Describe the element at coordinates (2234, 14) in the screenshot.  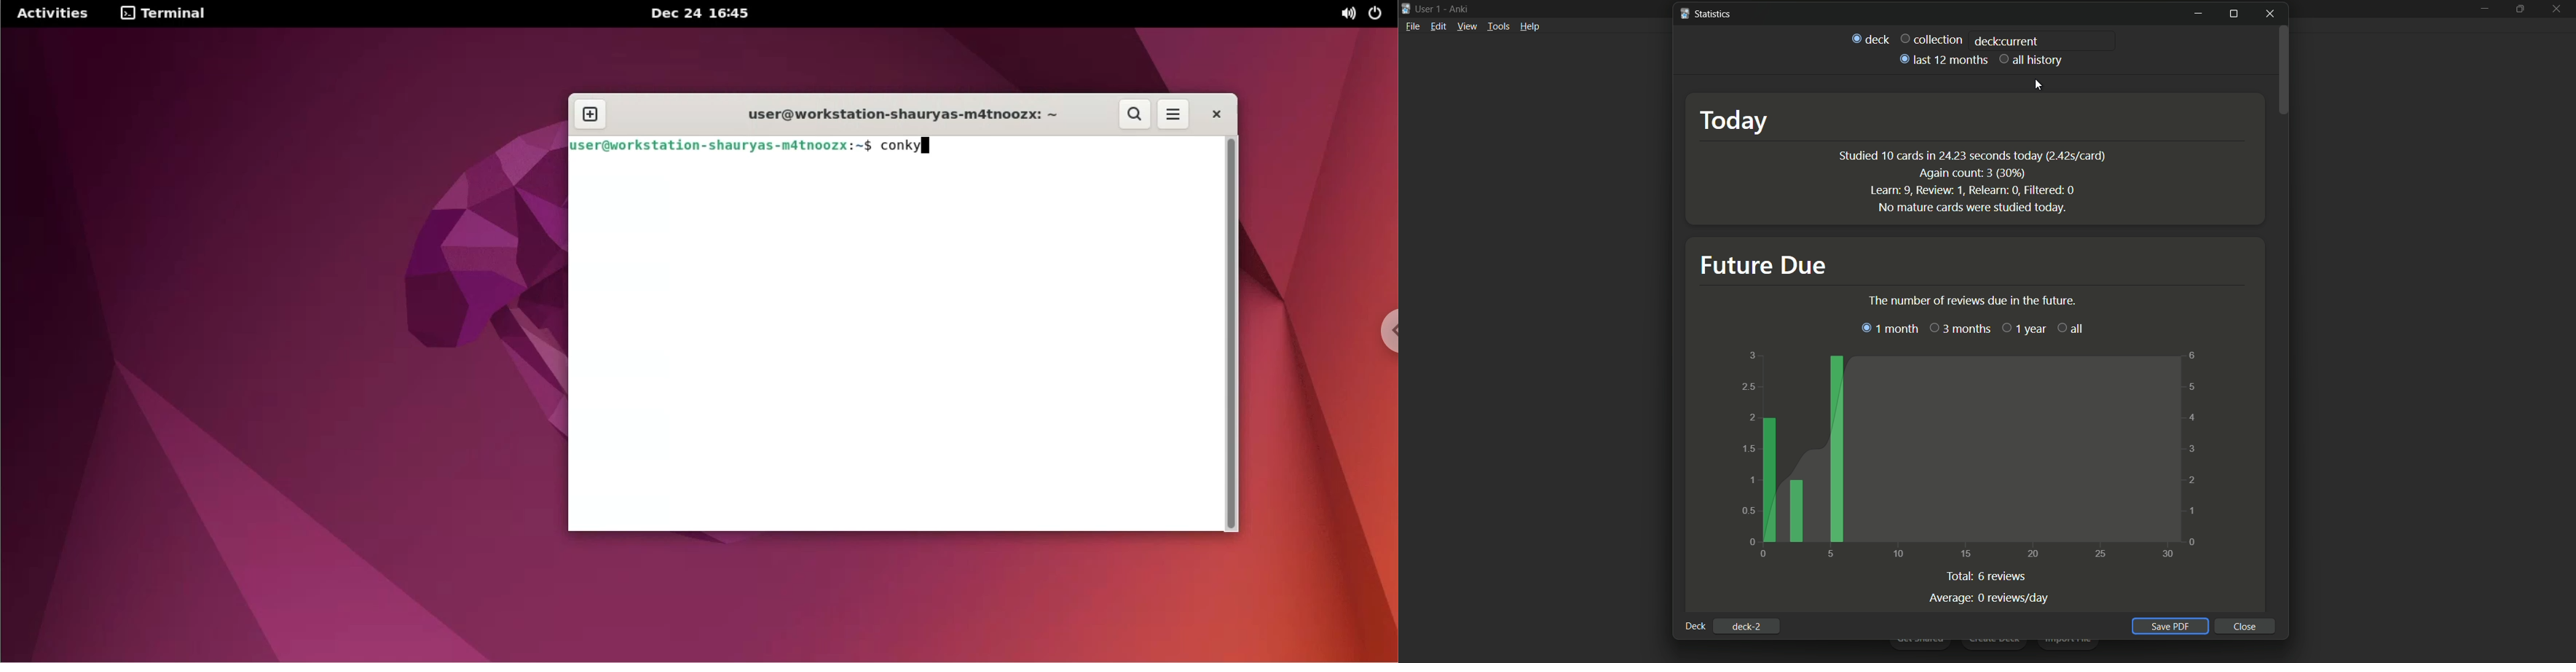
I see `Maximize` at that location.